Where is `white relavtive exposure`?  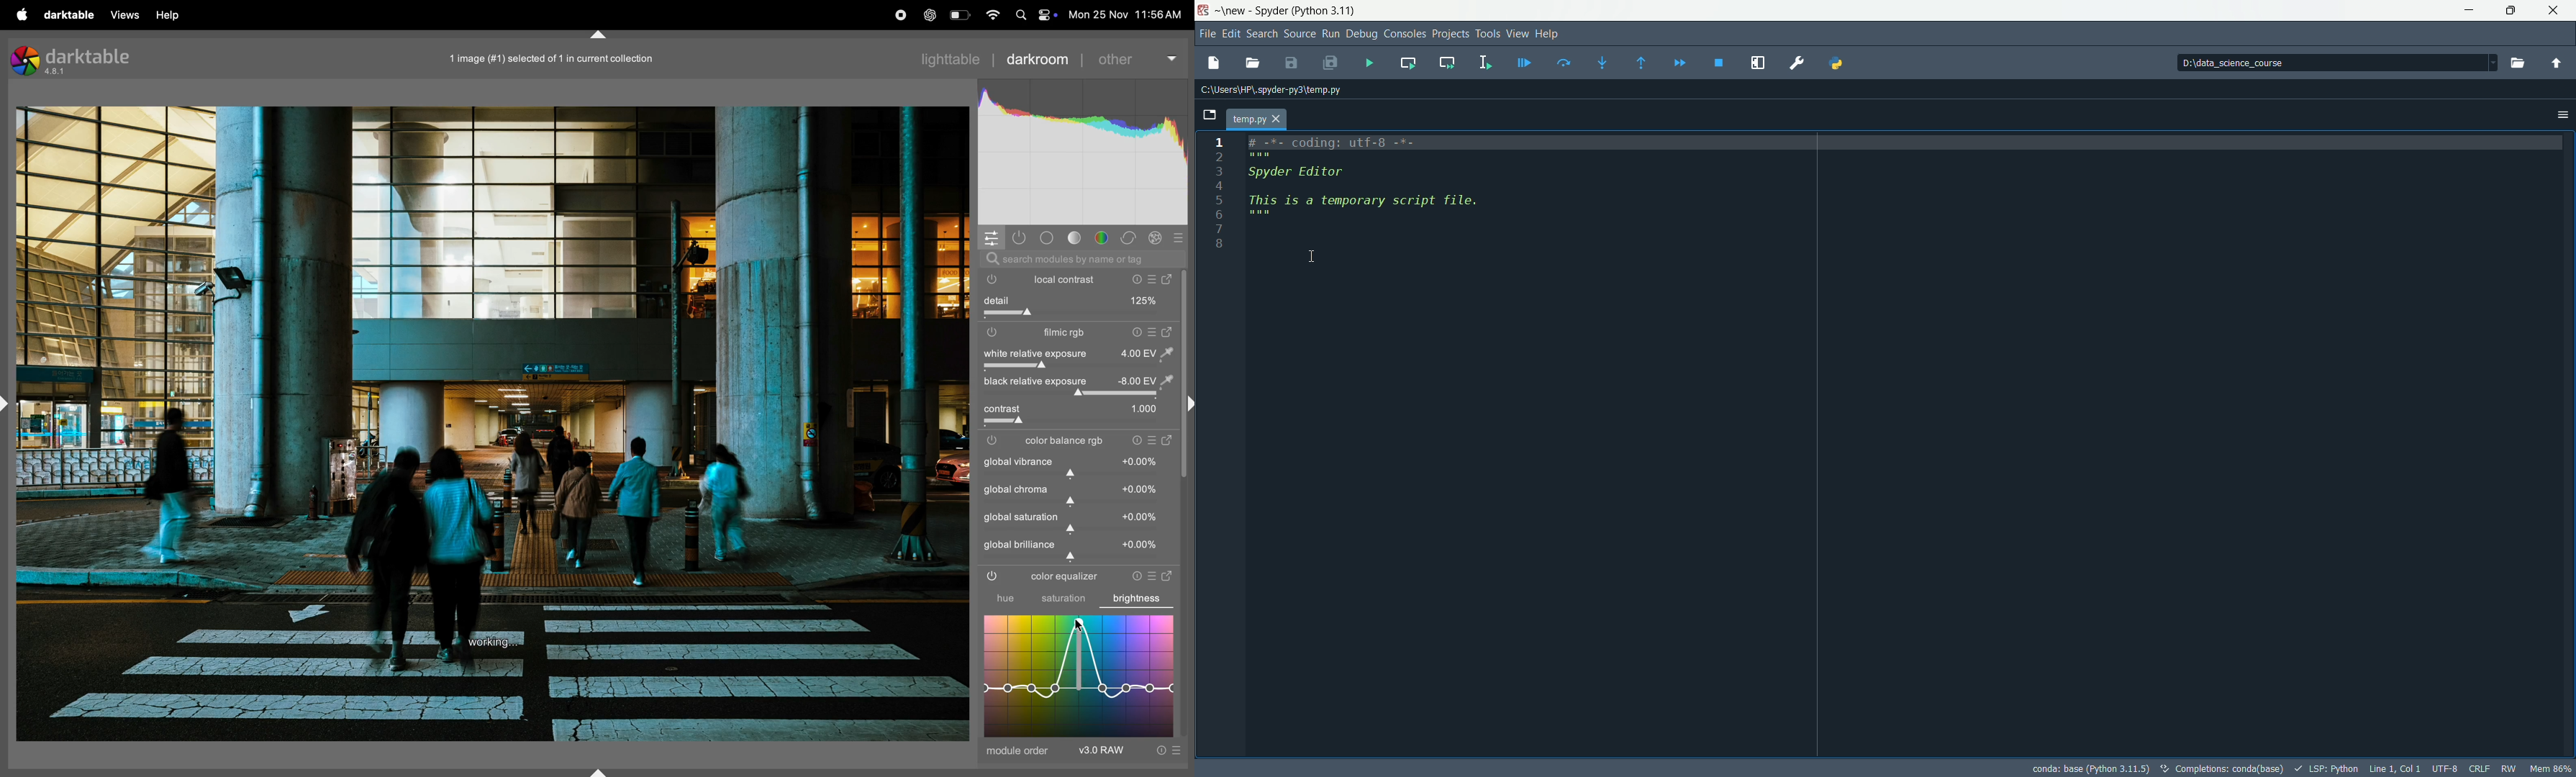
white relavtive exposure is located at coordinates (1033, 354).